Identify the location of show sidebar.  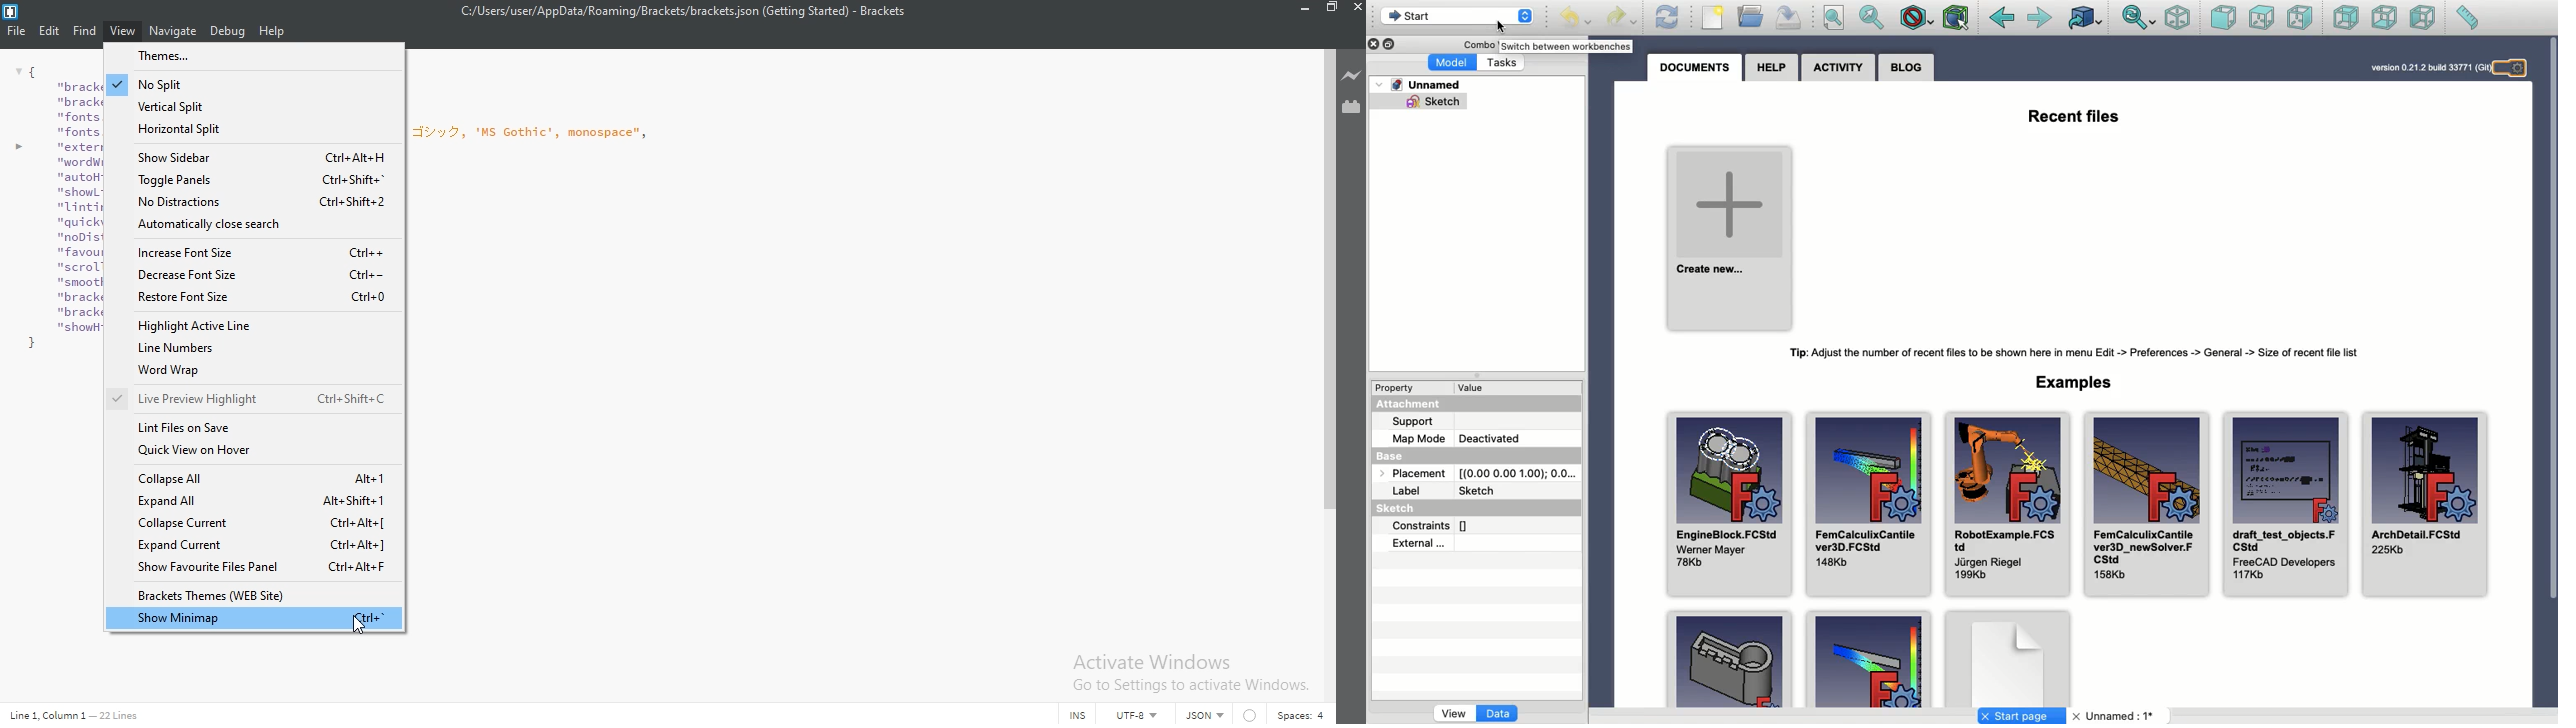
(252, 154).